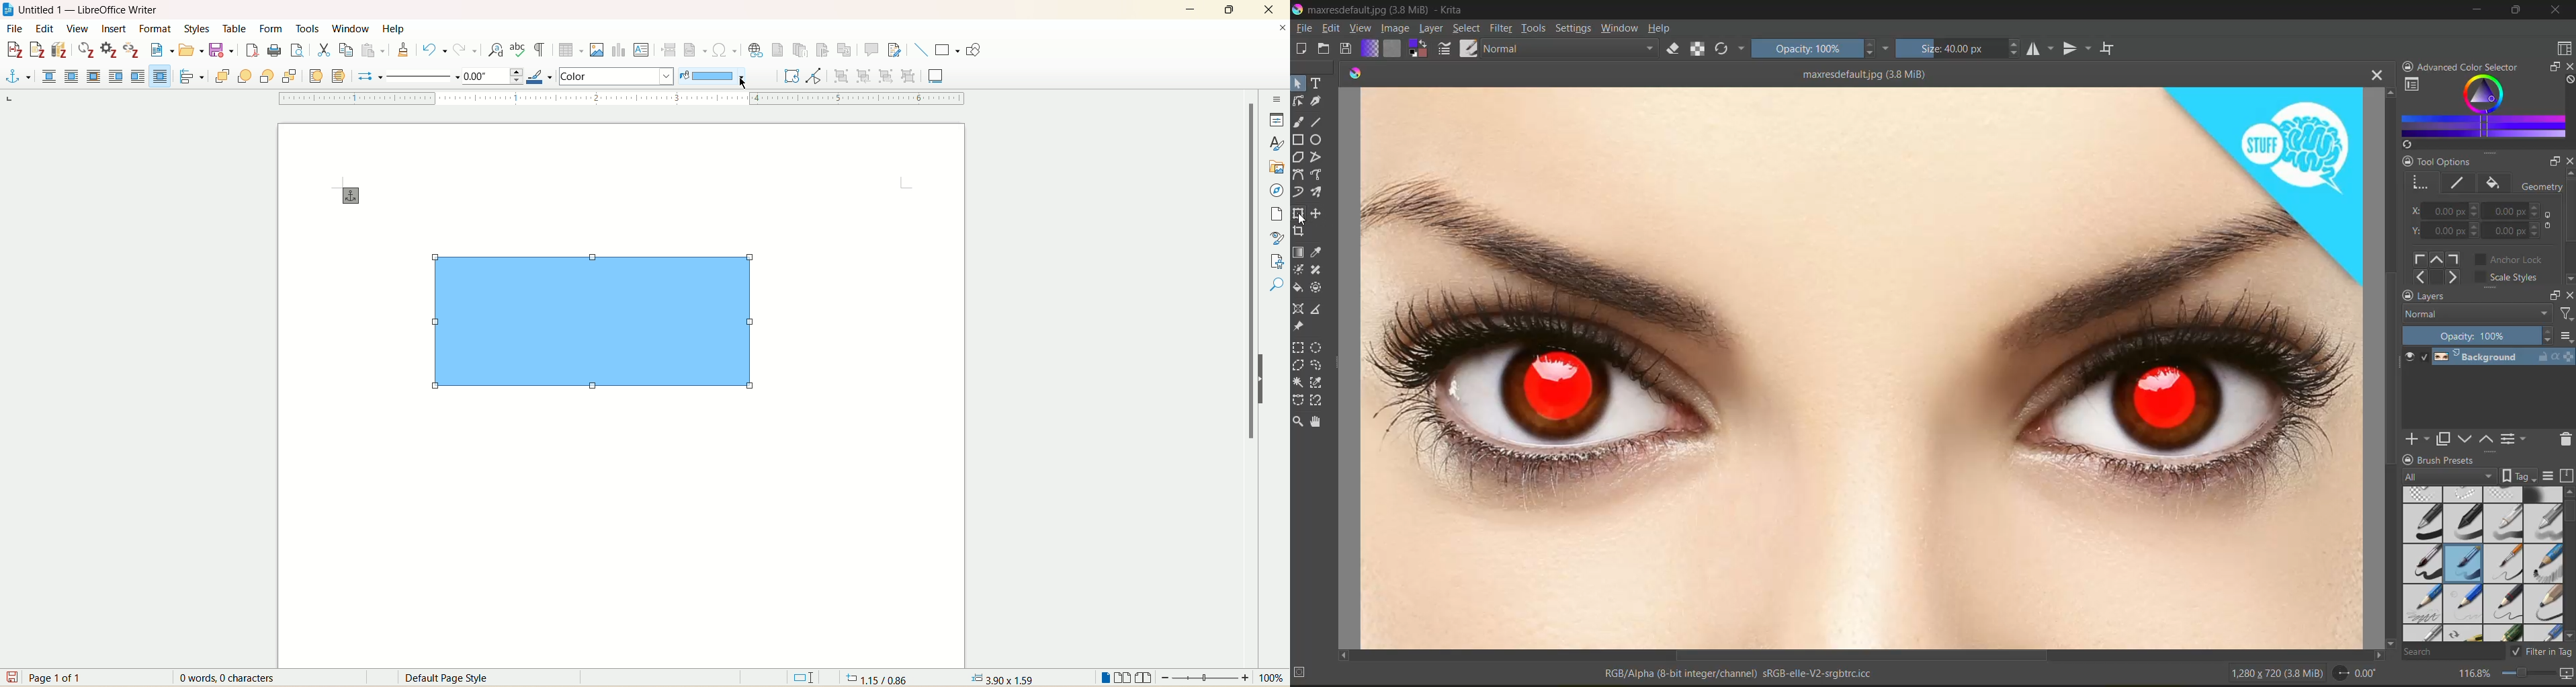 The image size is (2576, 700). What do you see at coordinates (2473, 12) in the screenshot?
I see `minimize` at bounding box center [2473, 12].